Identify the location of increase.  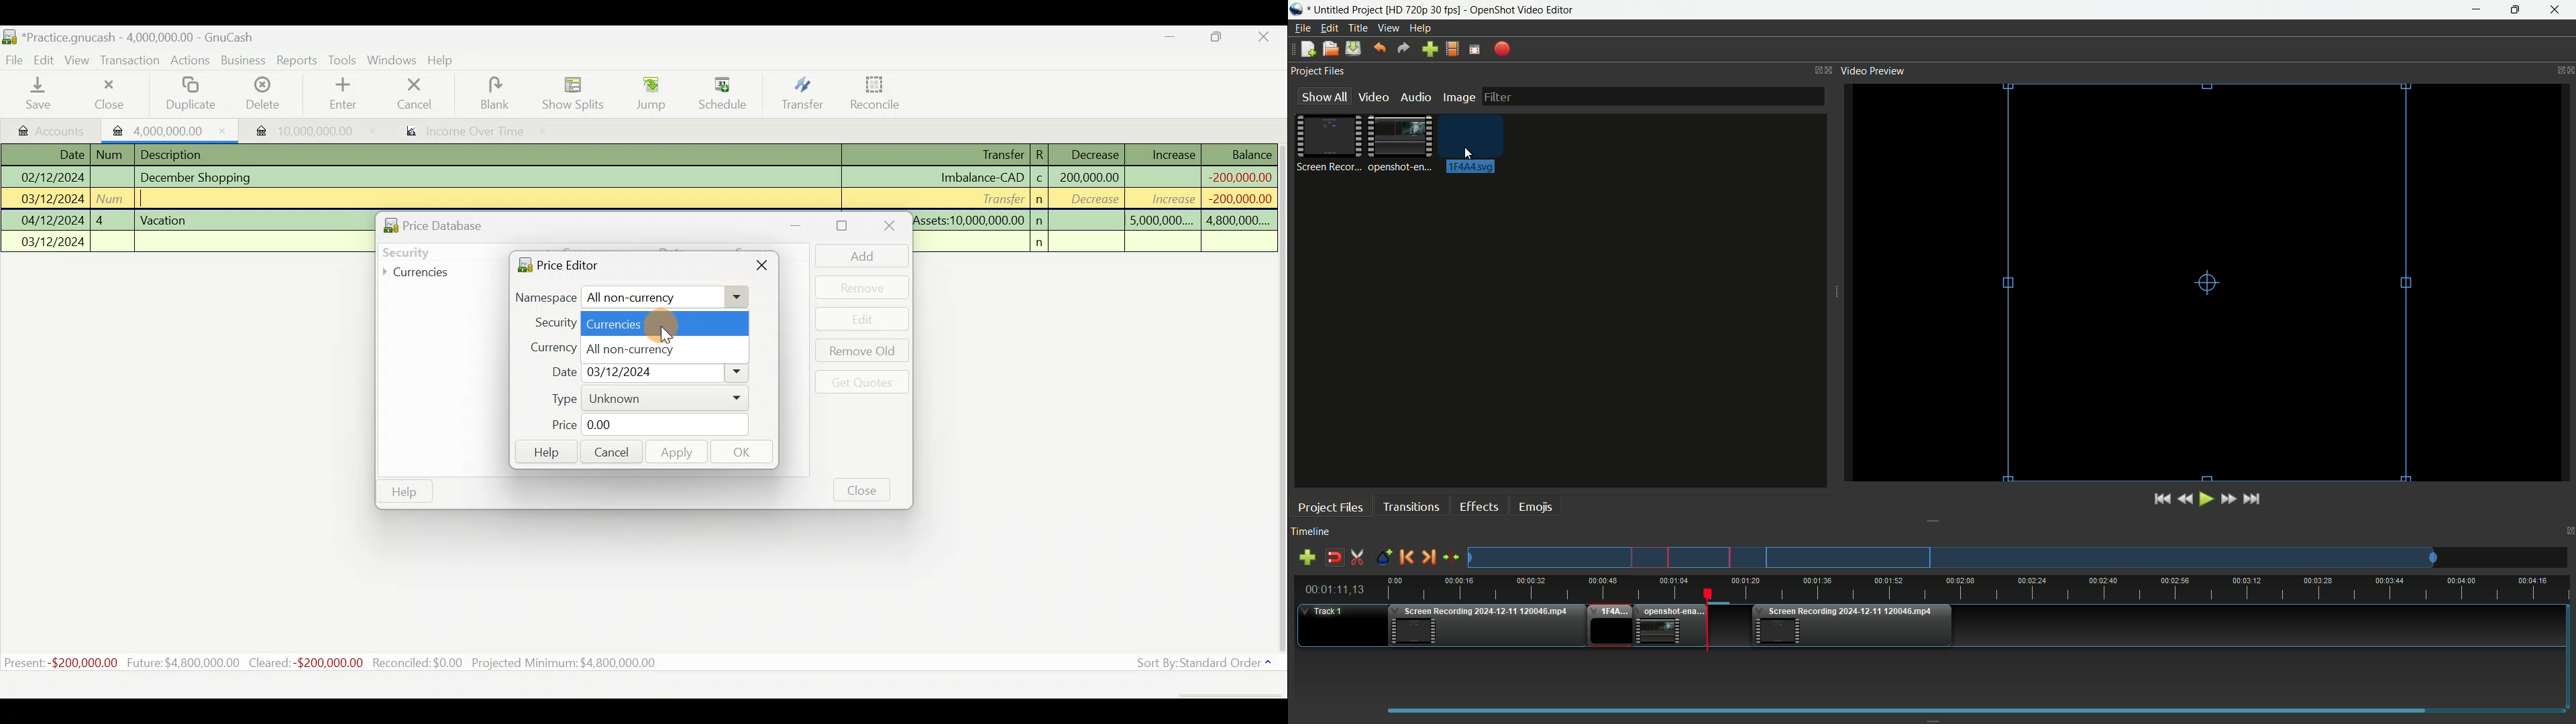
(1165, 198).